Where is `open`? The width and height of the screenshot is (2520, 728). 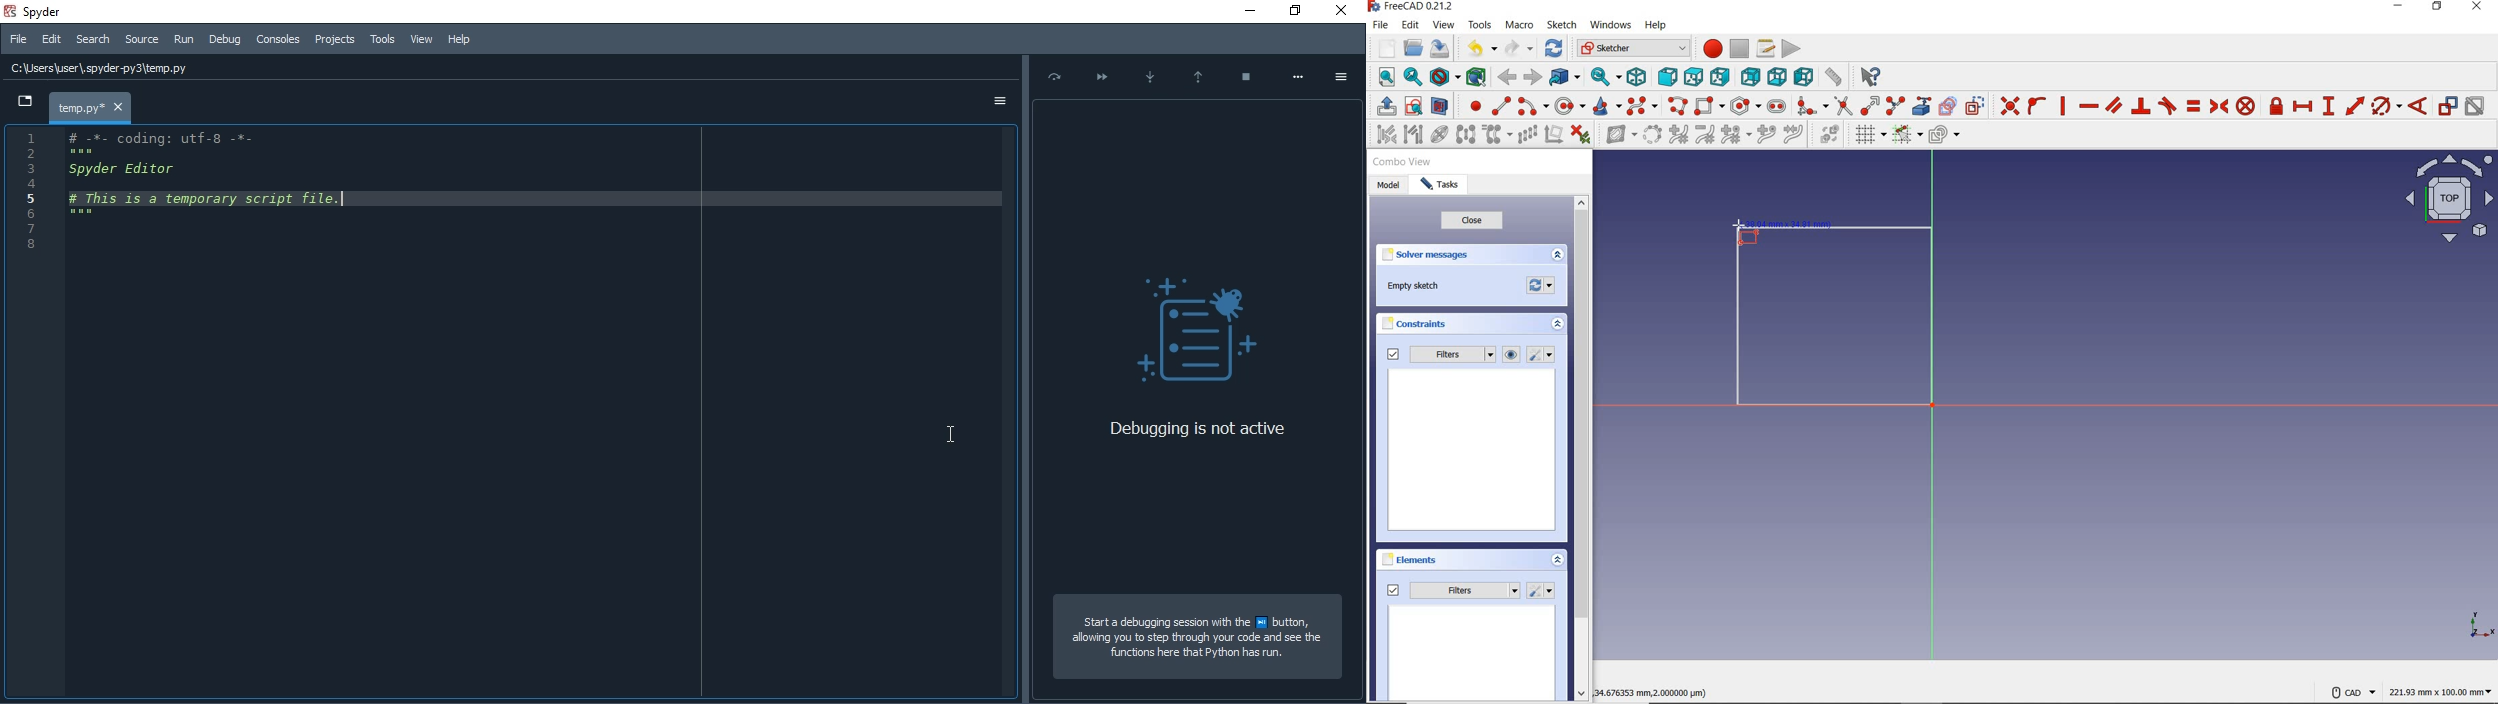
open is located at coordinates (1413, 49).